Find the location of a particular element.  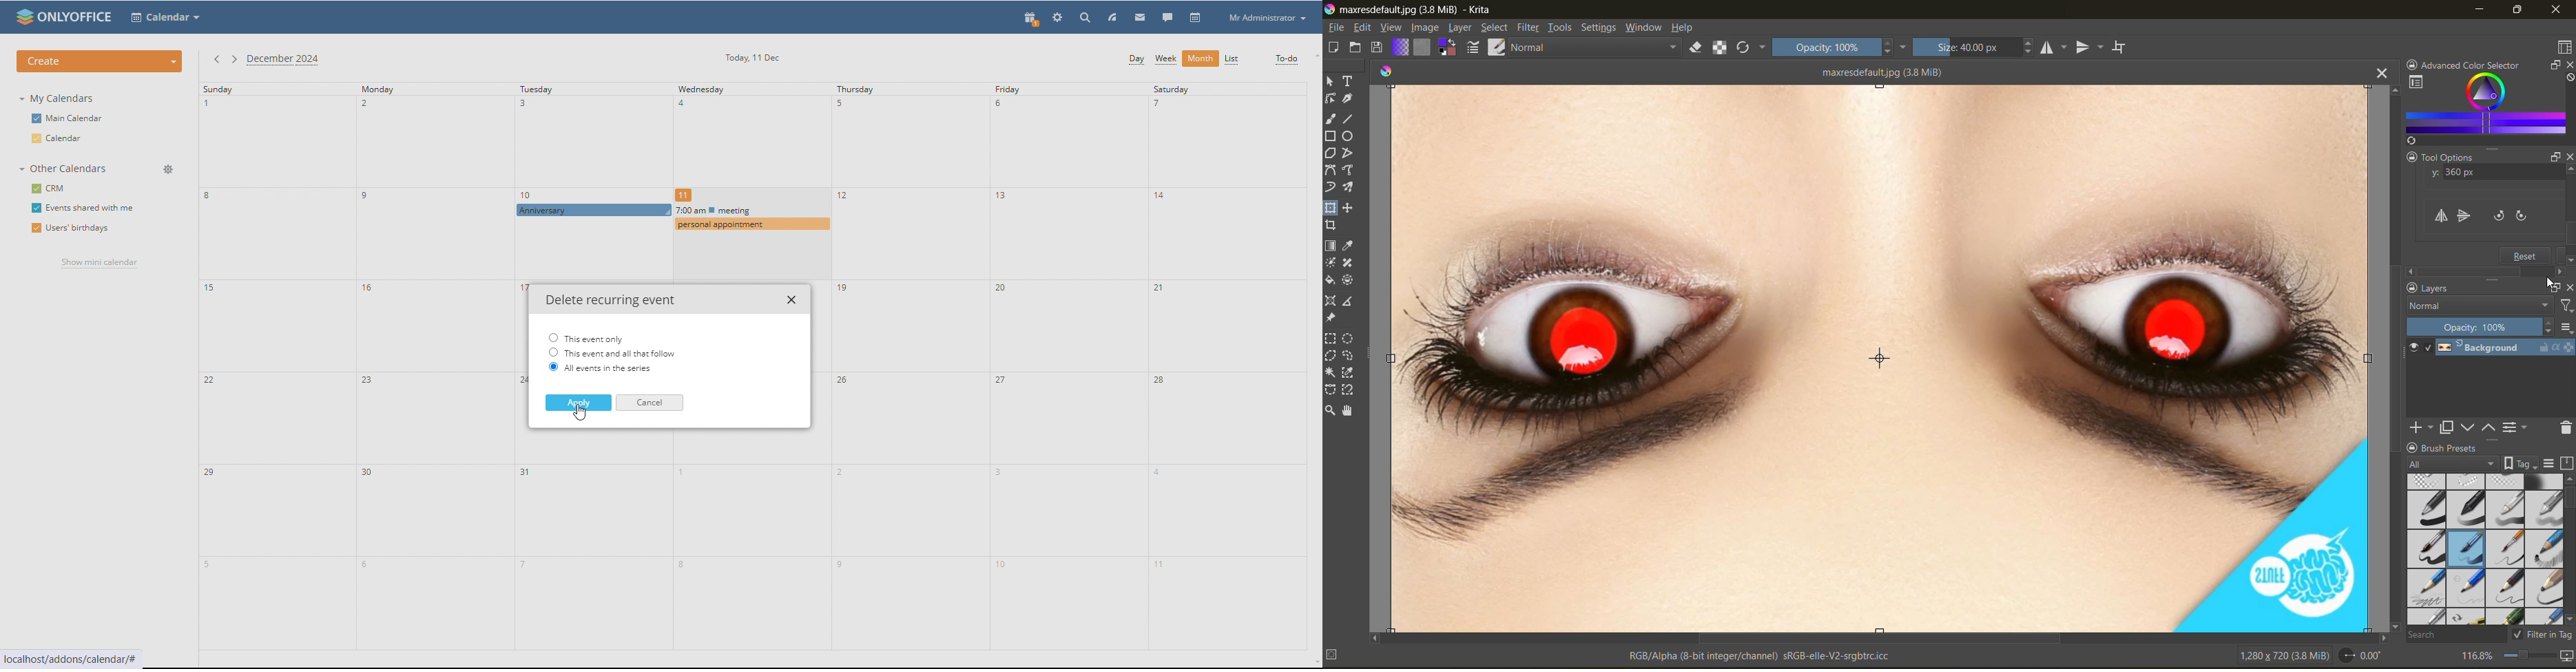

sunday is located at coordinates (278, 366).